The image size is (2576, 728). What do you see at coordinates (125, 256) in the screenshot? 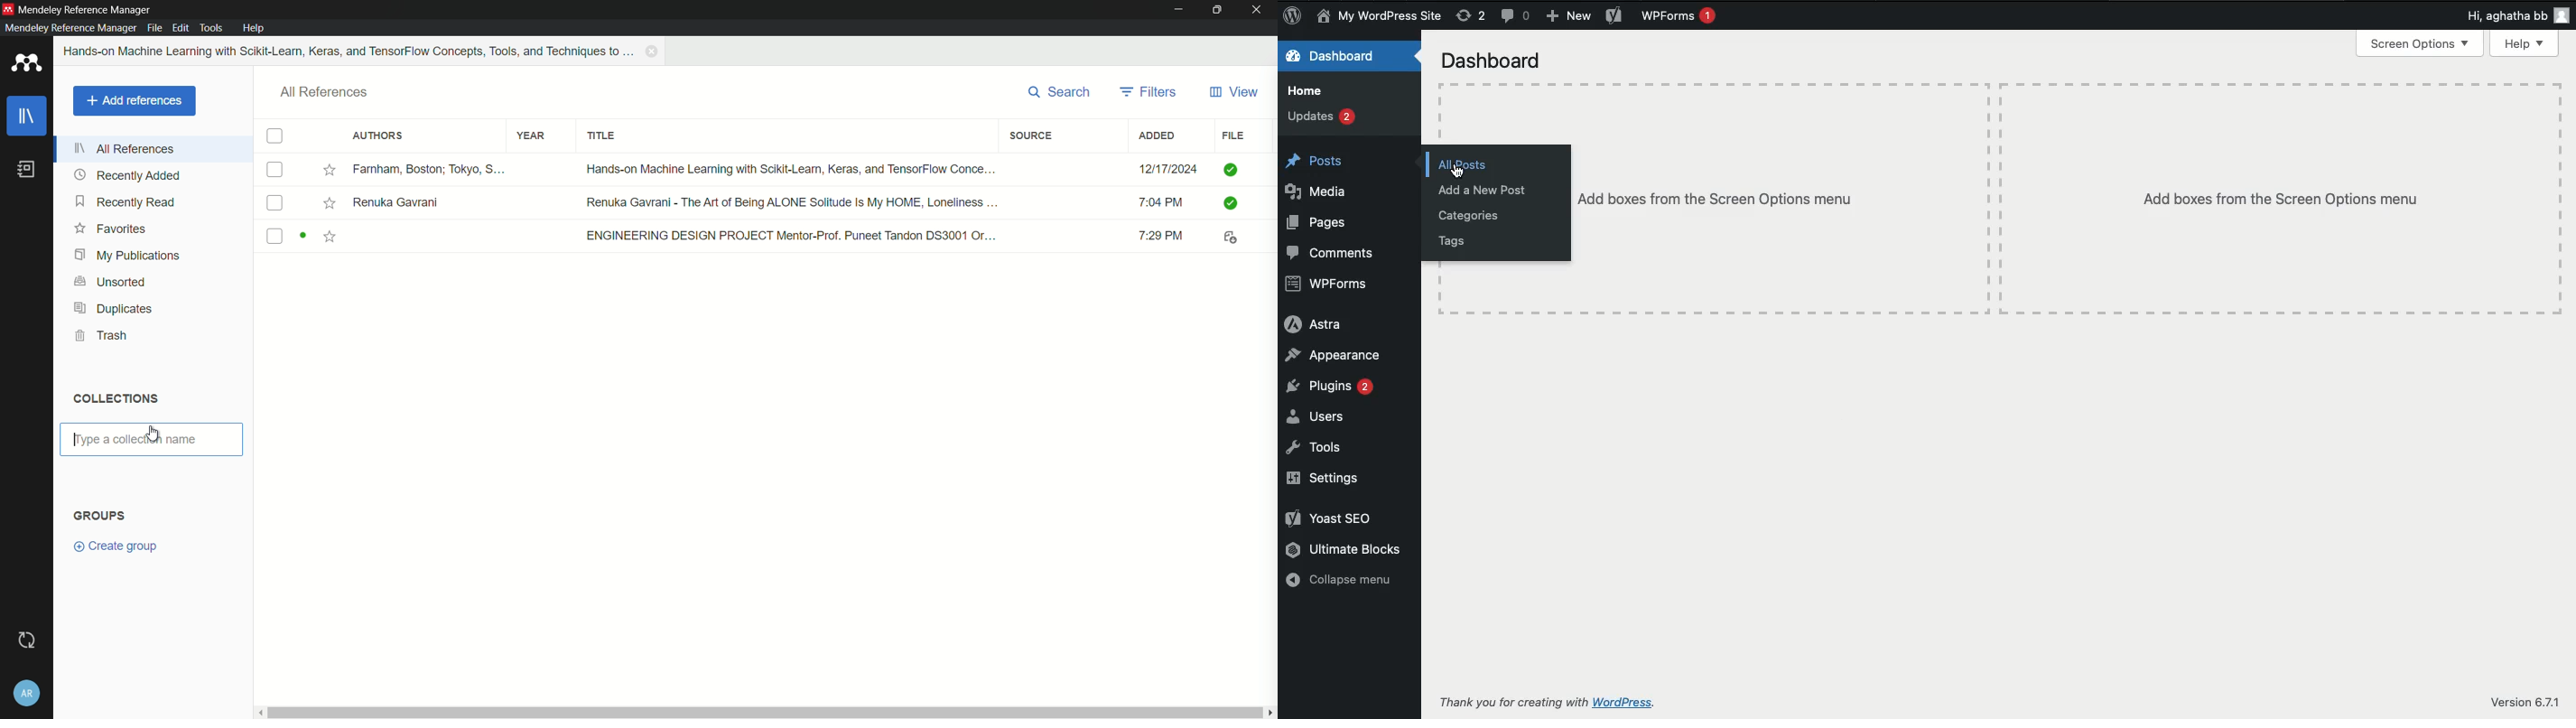
I see `my publications` at bounding box center [125, 256].